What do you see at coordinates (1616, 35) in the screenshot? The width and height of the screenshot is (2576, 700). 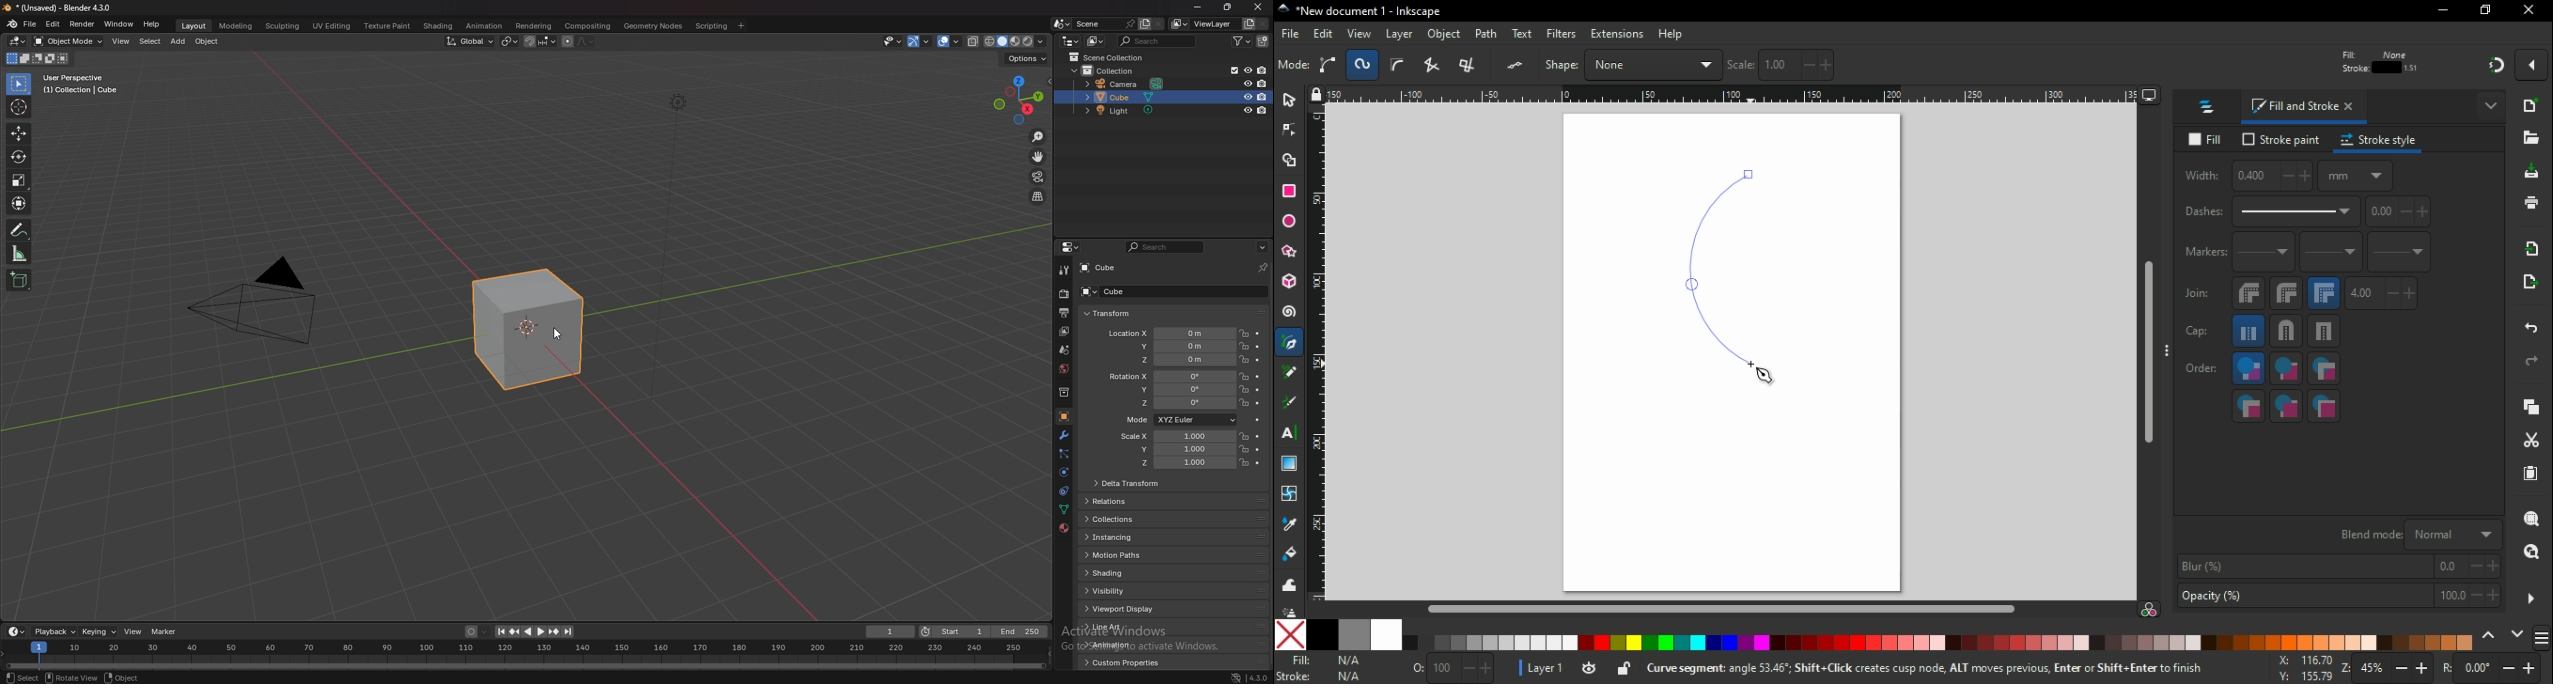 I see `extensions` at bounding box center [1616, 35].